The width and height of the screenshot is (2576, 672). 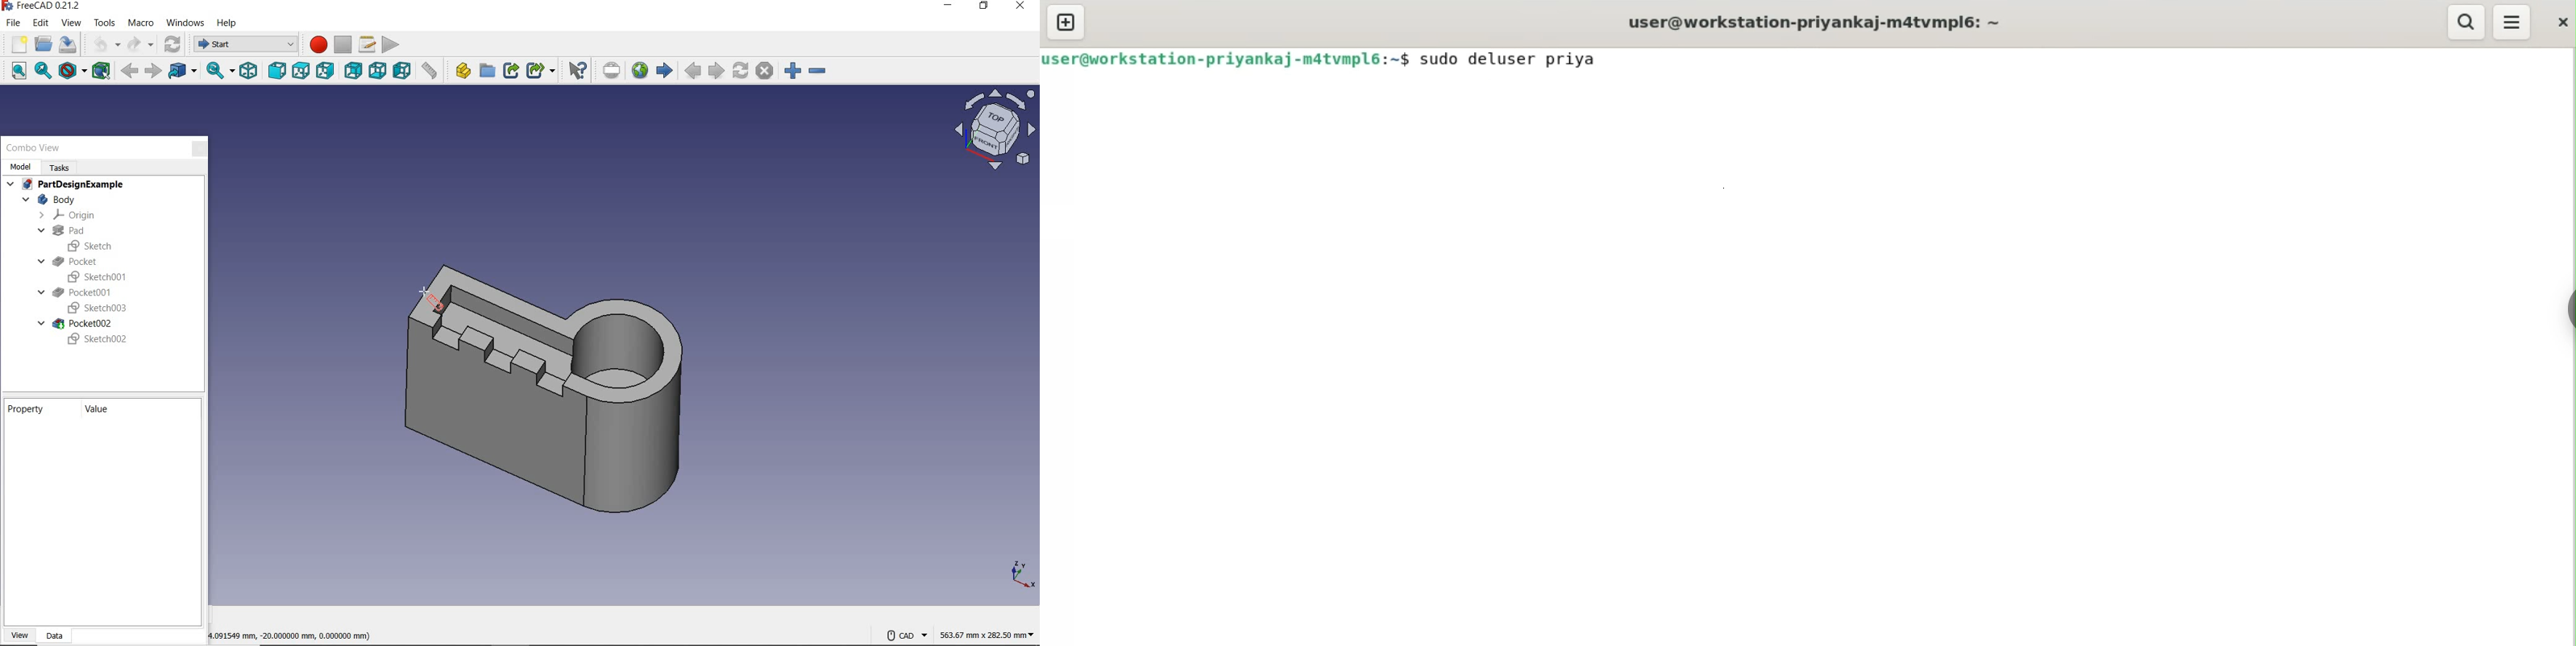 What do you see at coordinates (487, 72) in the screenshot?
I see `create group` at bounding box center [487, 72].